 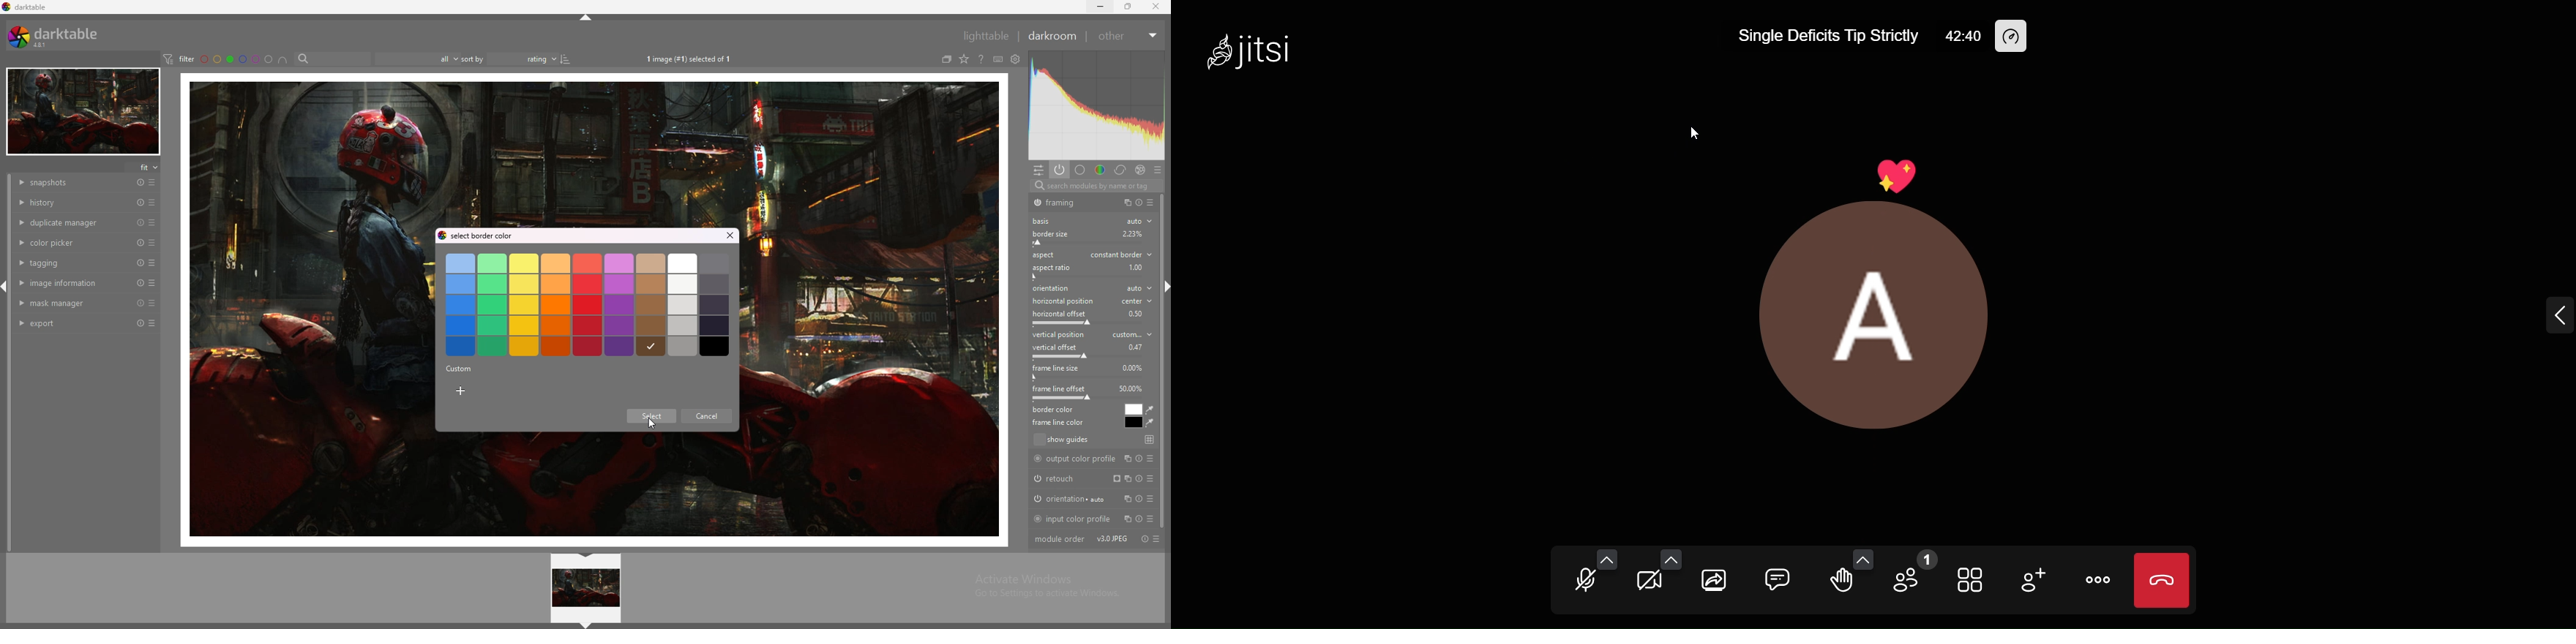 I want to click on display picture, so click(x=1881, y=325).